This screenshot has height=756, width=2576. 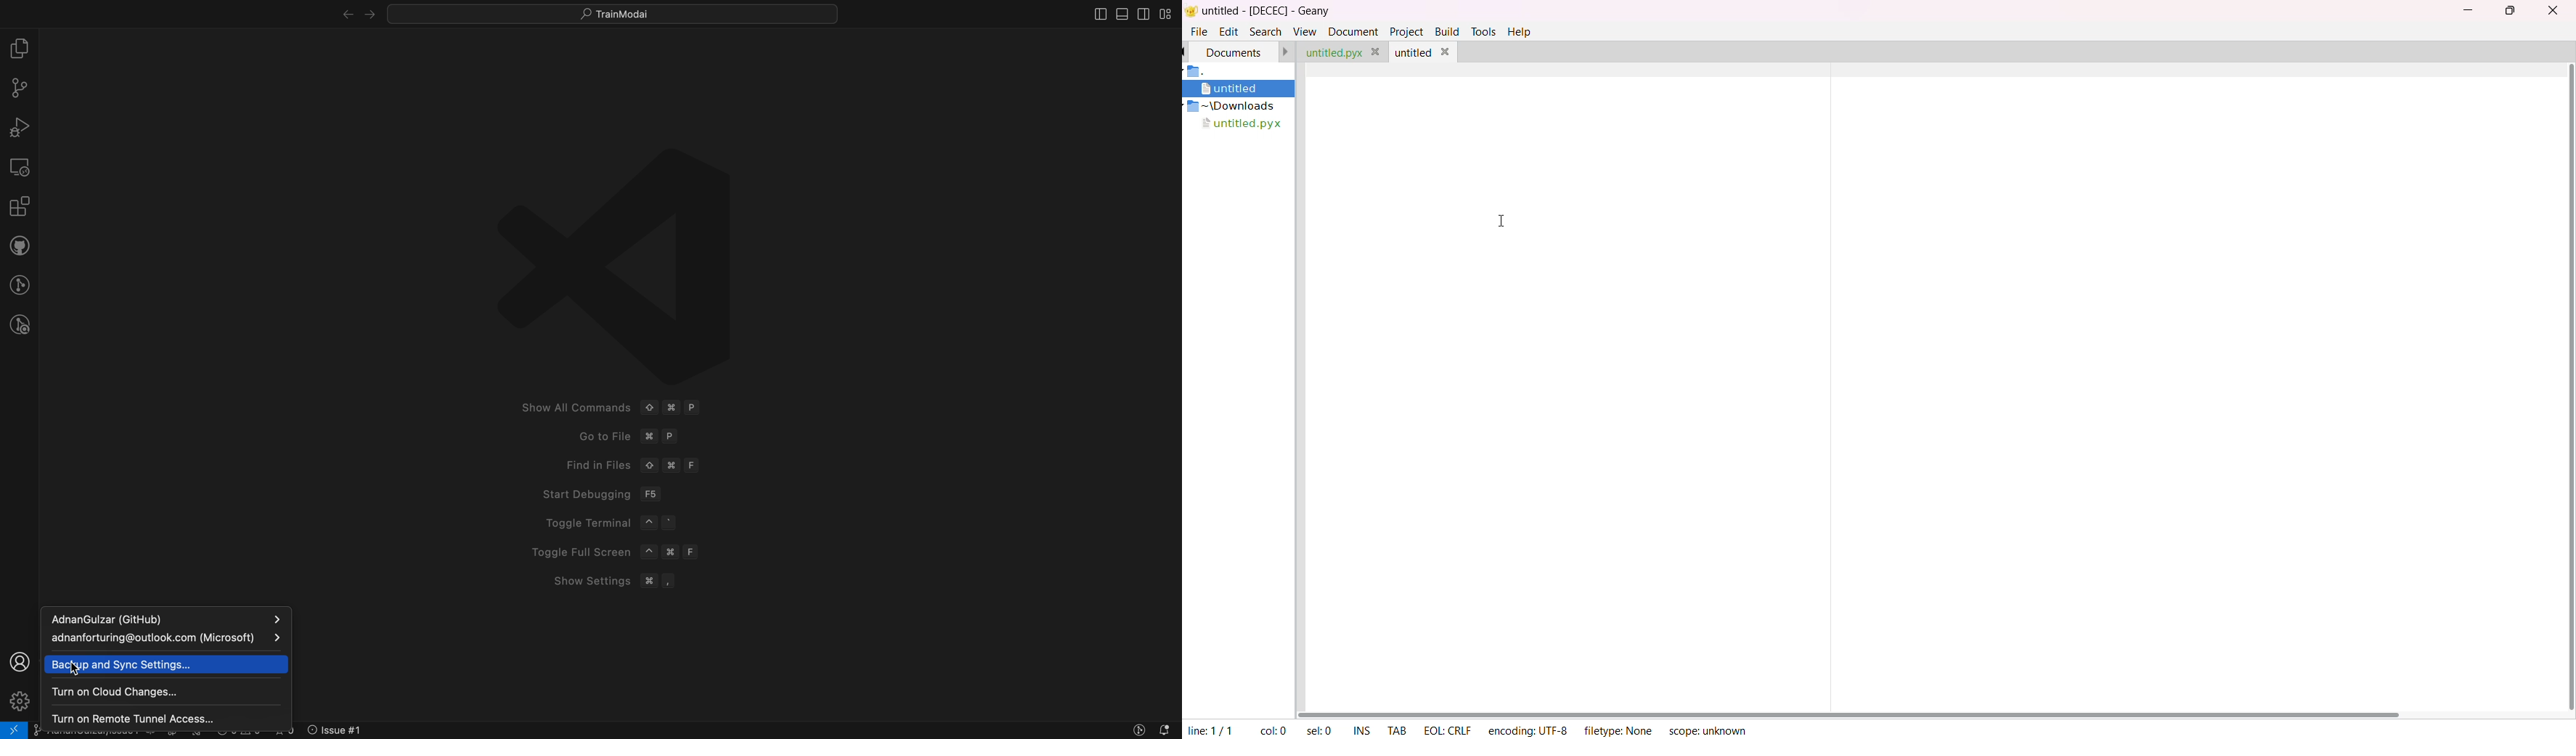 What do you see at coordinates (1273, 12) in the screenshot?
I see `untitled - [DECEC] - Geany` at bounding box center [1273, 12].